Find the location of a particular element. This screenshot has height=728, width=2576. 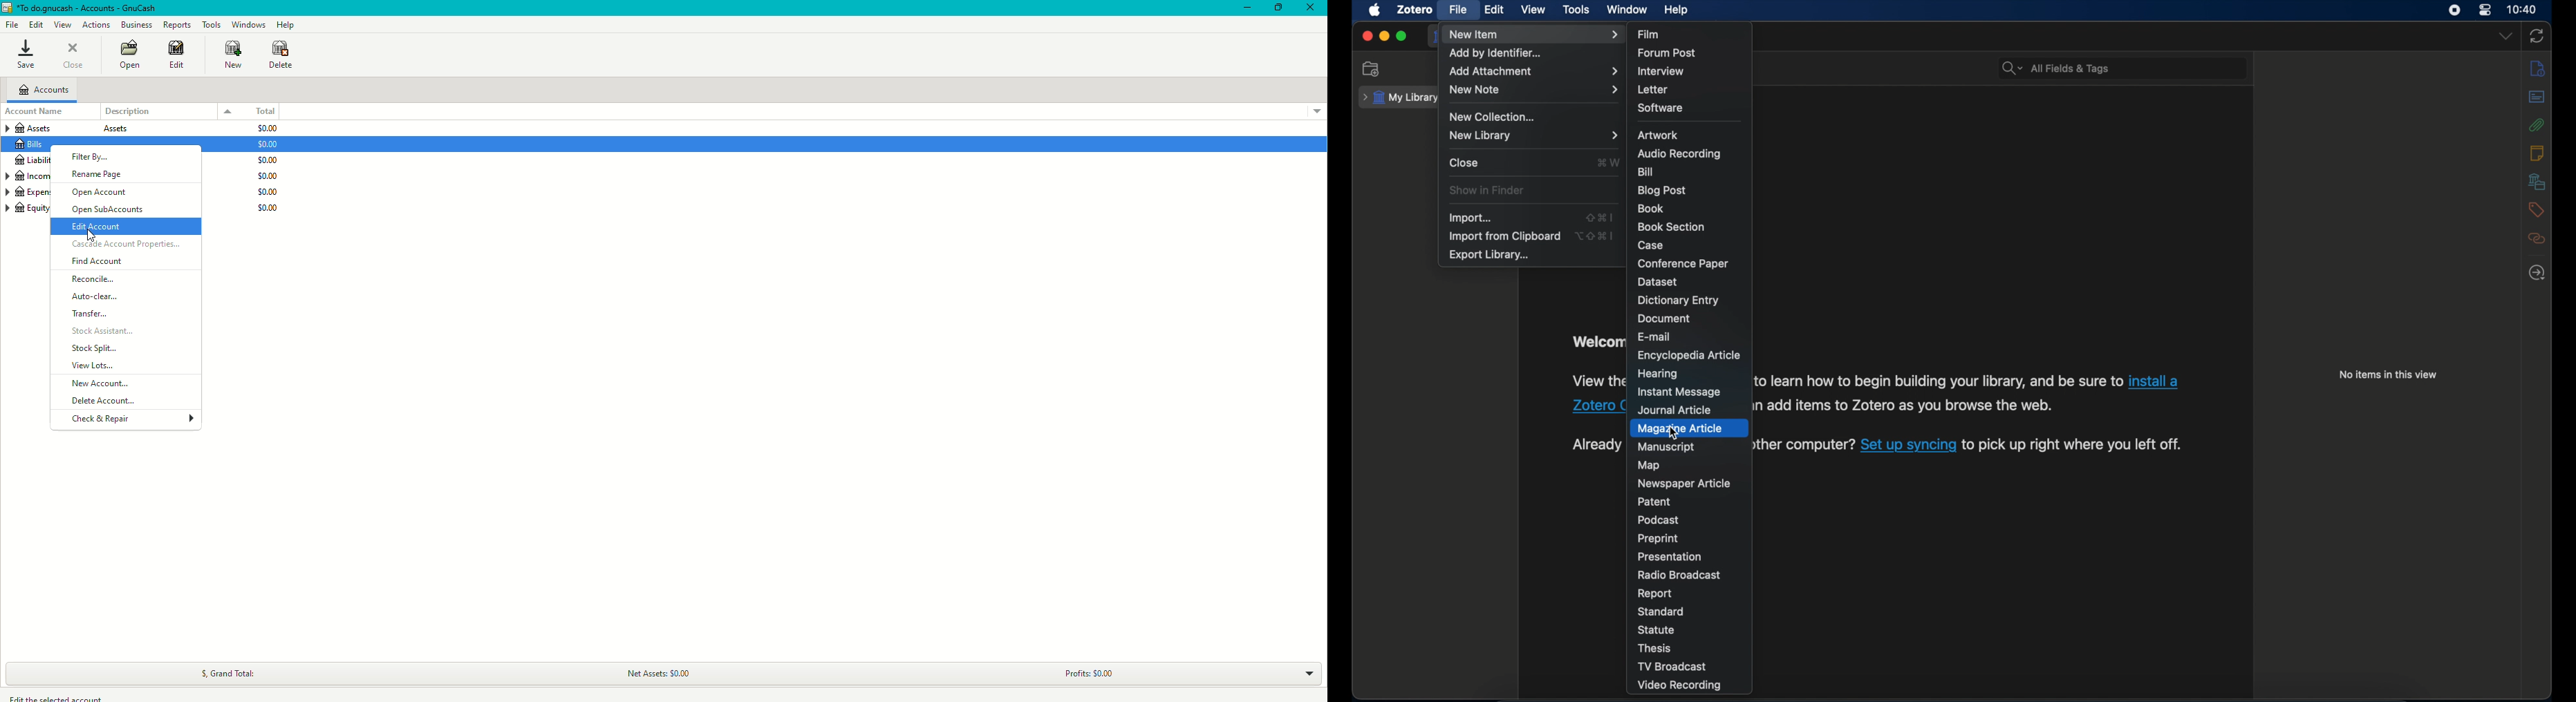

Minimize is located at coordinates (1244, 9).